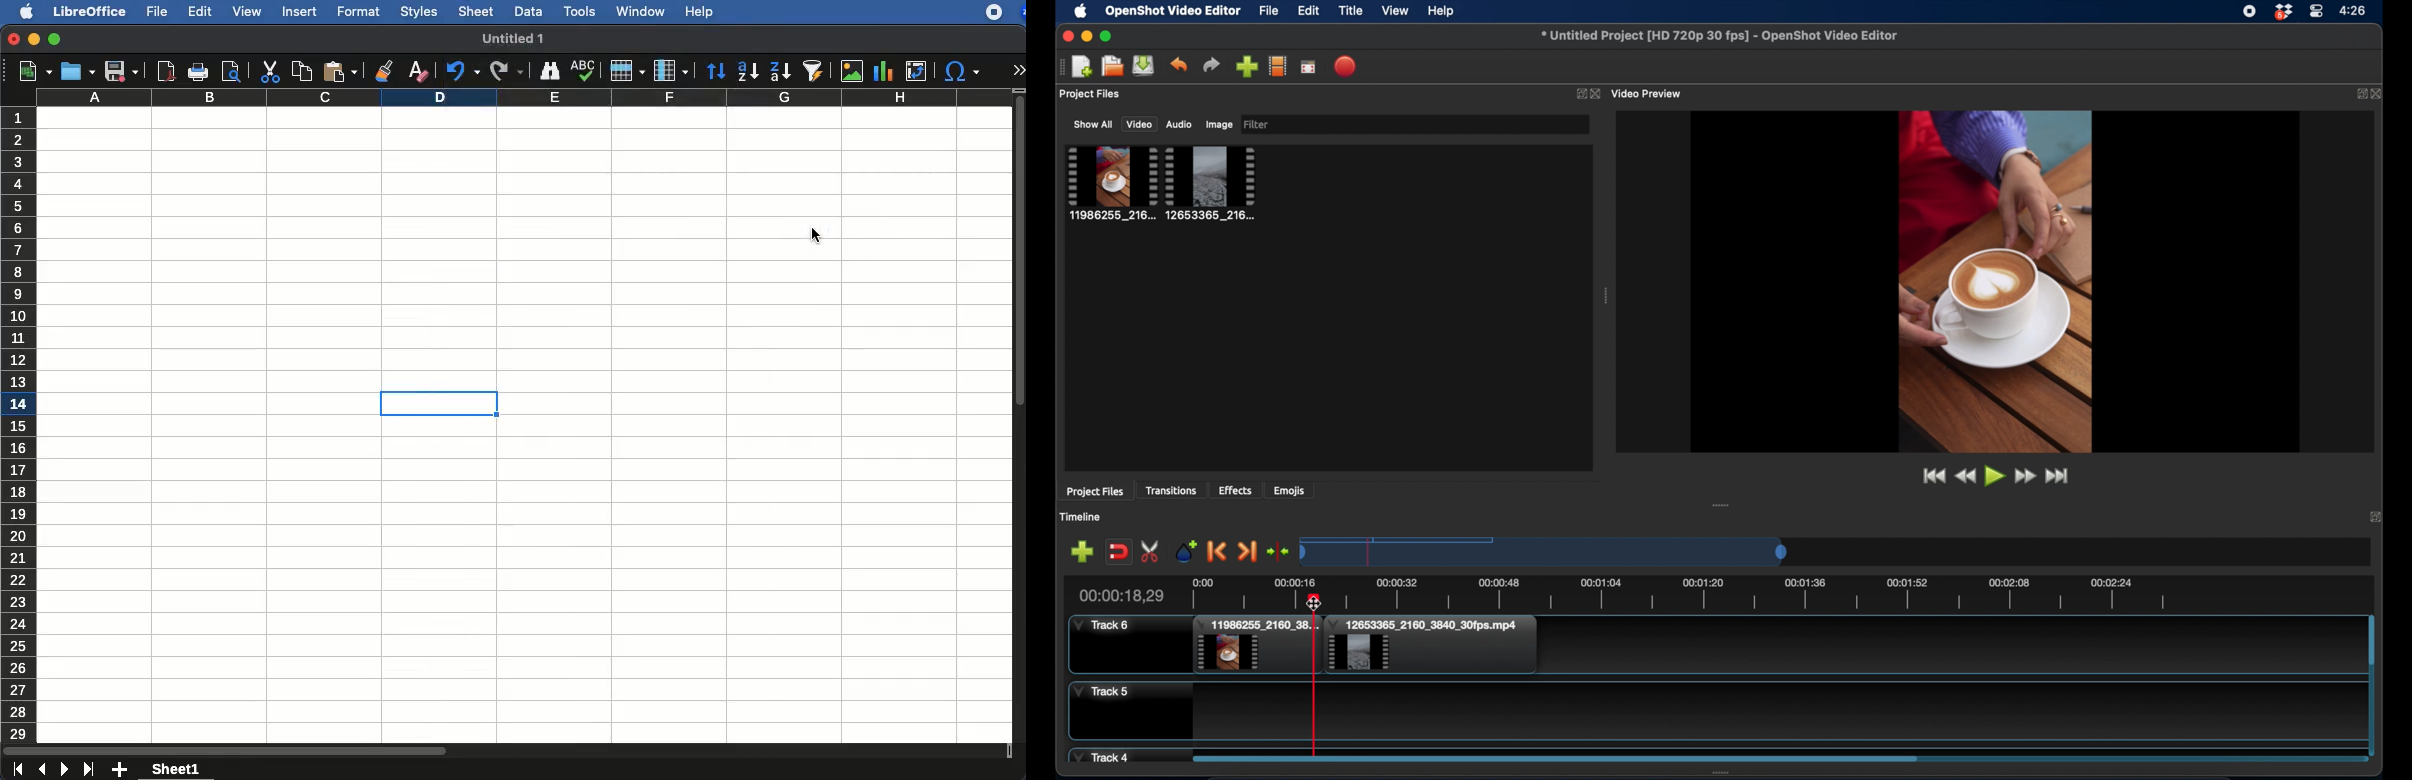  Describe the element at coordinates (66, 770) in the screenshot. I see `next sheet` at that location.